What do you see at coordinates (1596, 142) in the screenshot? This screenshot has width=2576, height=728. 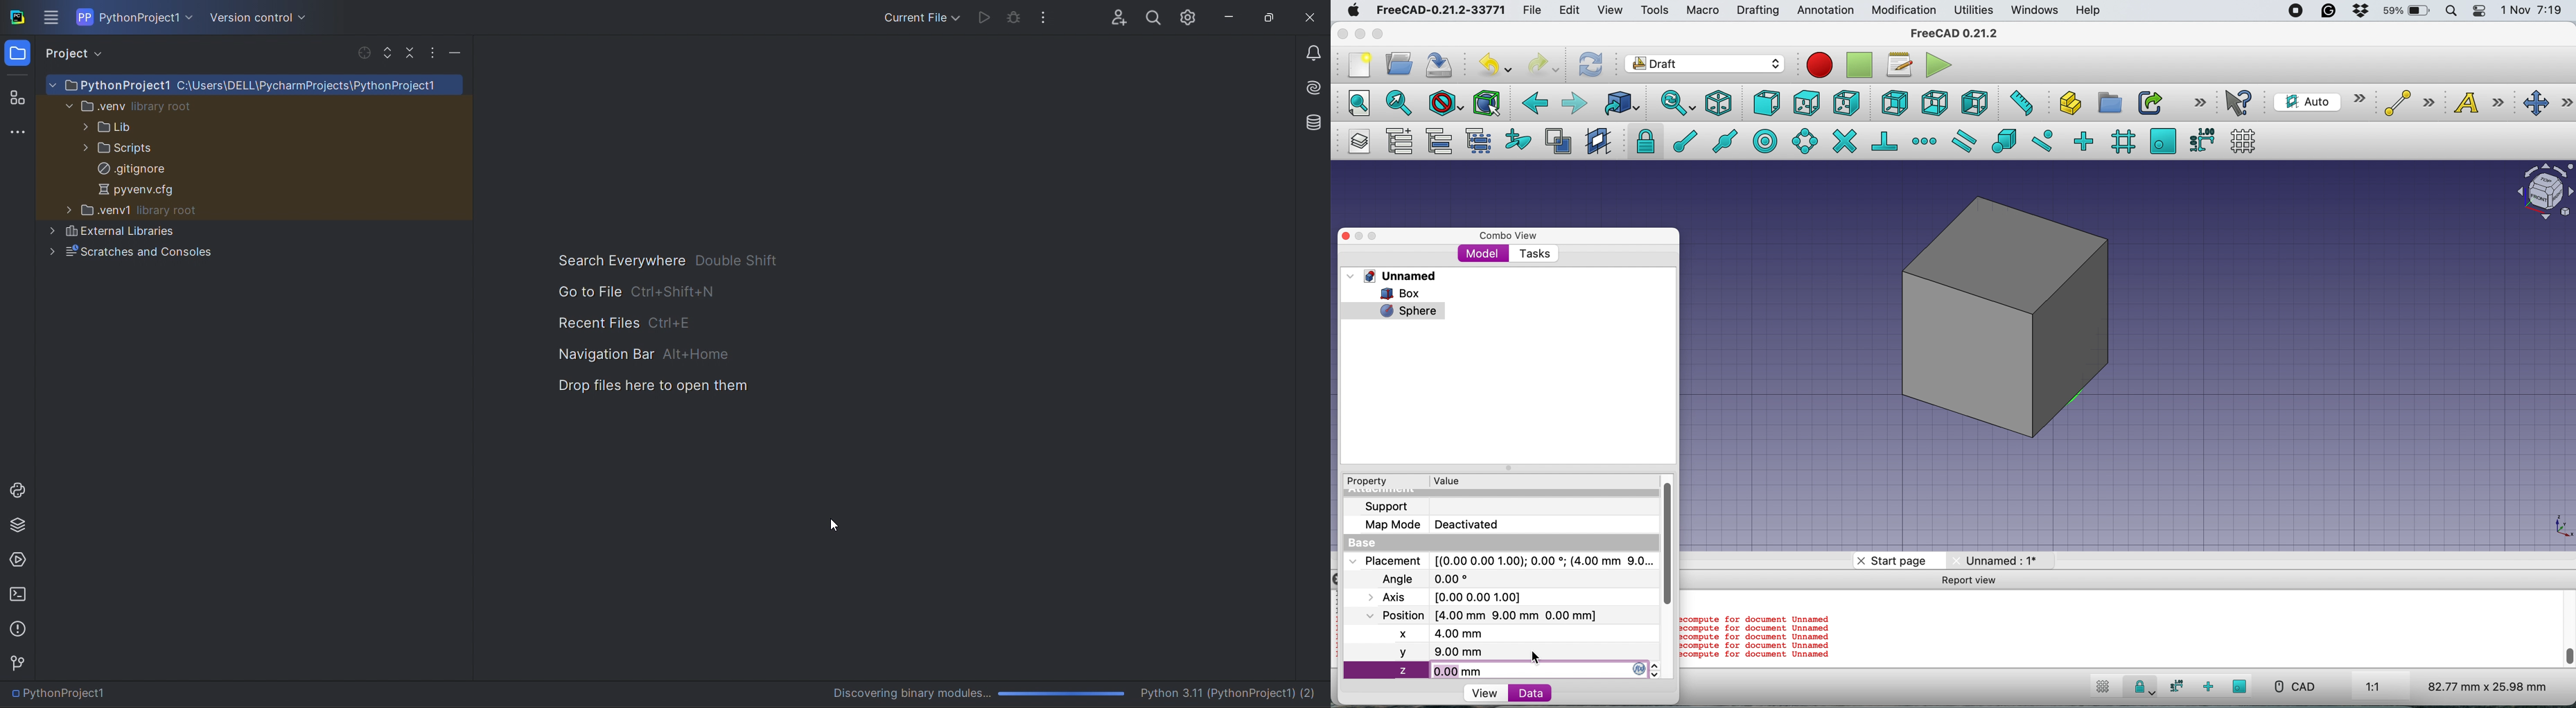 I see `change working plane proxy` at bounding box center [1596, 142].